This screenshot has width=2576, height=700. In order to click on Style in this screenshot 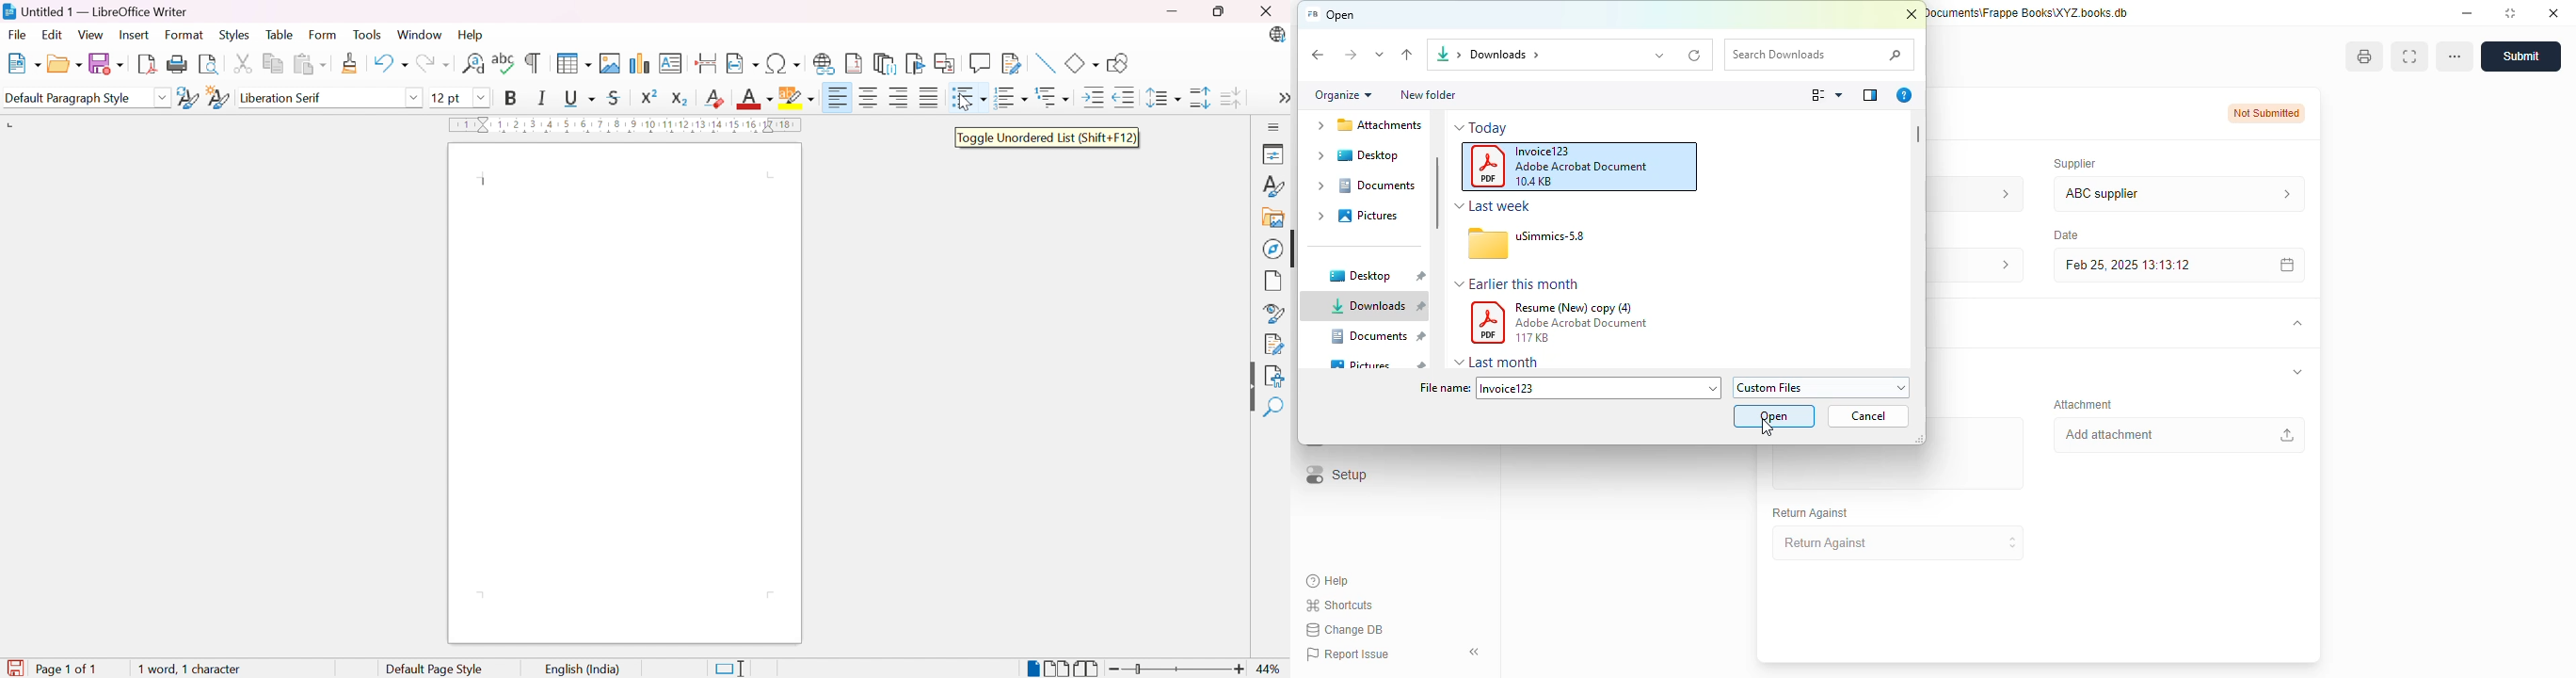, I will do `click(1275, 186)`.